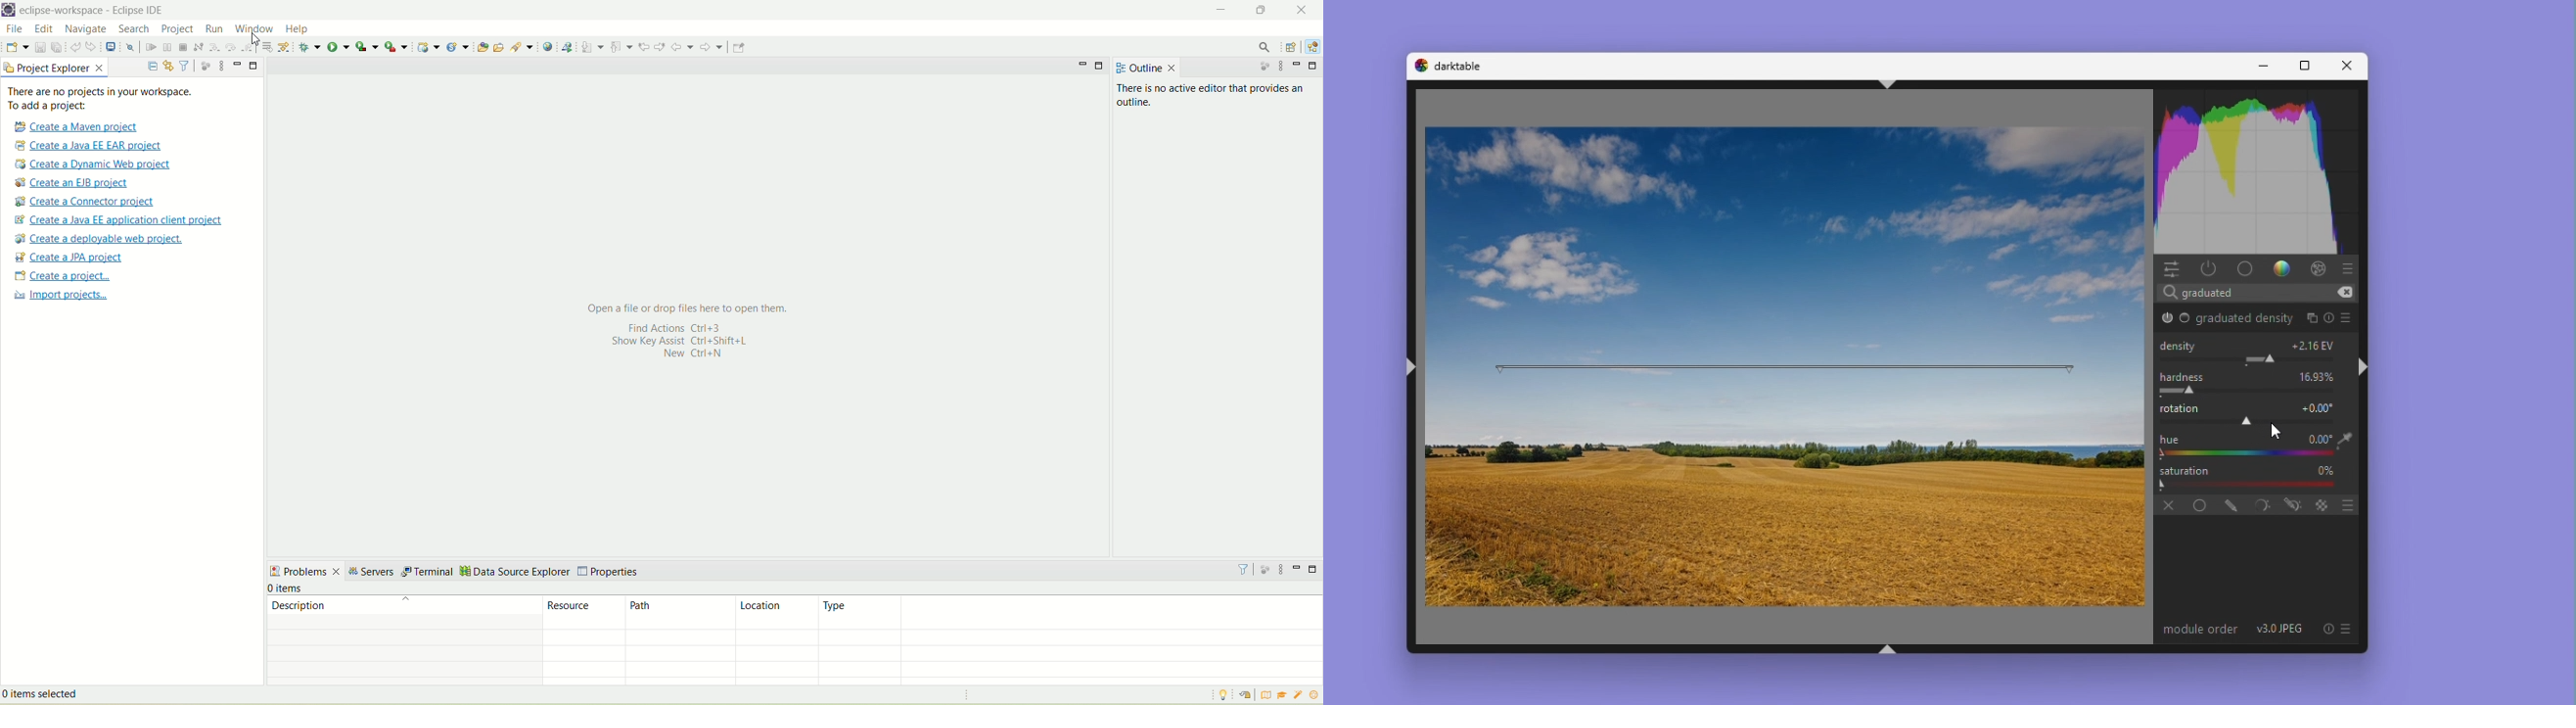 Image resolution: width=2576 pixels, height=728 pixels. Describe the element at coordinates (1463, 66) in the screenshot. I see `darktable` at that location.